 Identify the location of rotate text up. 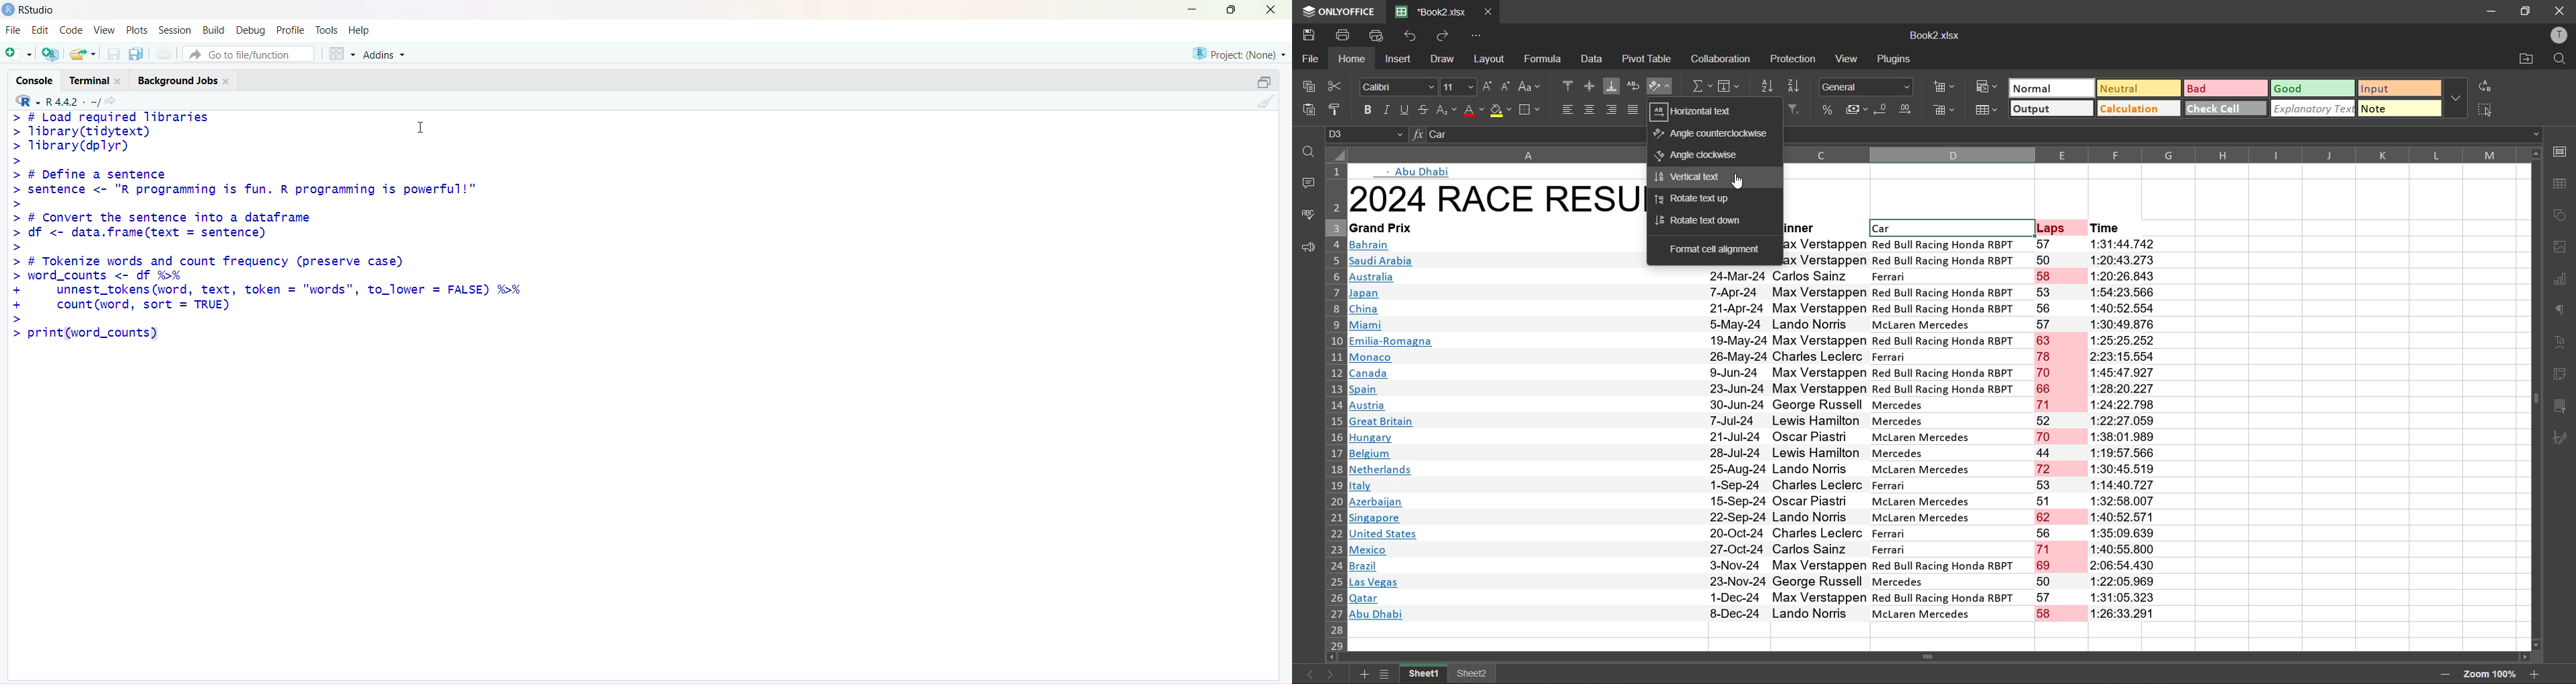
(1697, 197).